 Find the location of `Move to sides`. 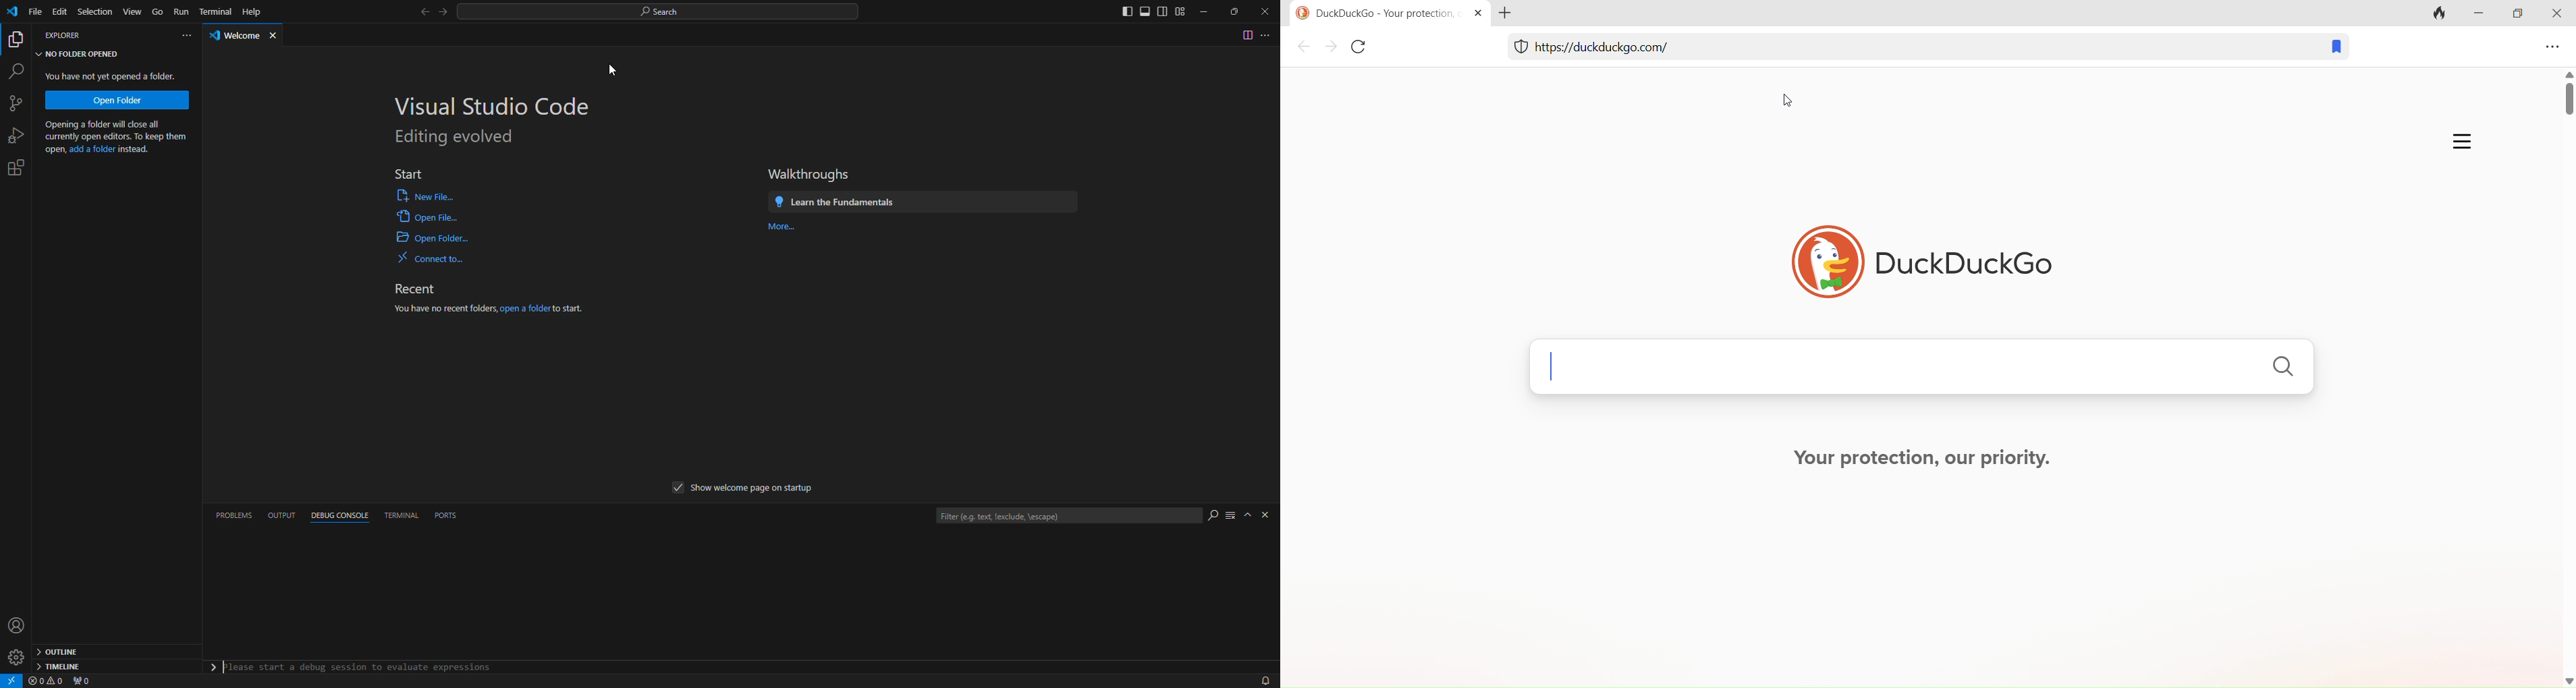

Move to sides is located at coordinates (1147, 12).